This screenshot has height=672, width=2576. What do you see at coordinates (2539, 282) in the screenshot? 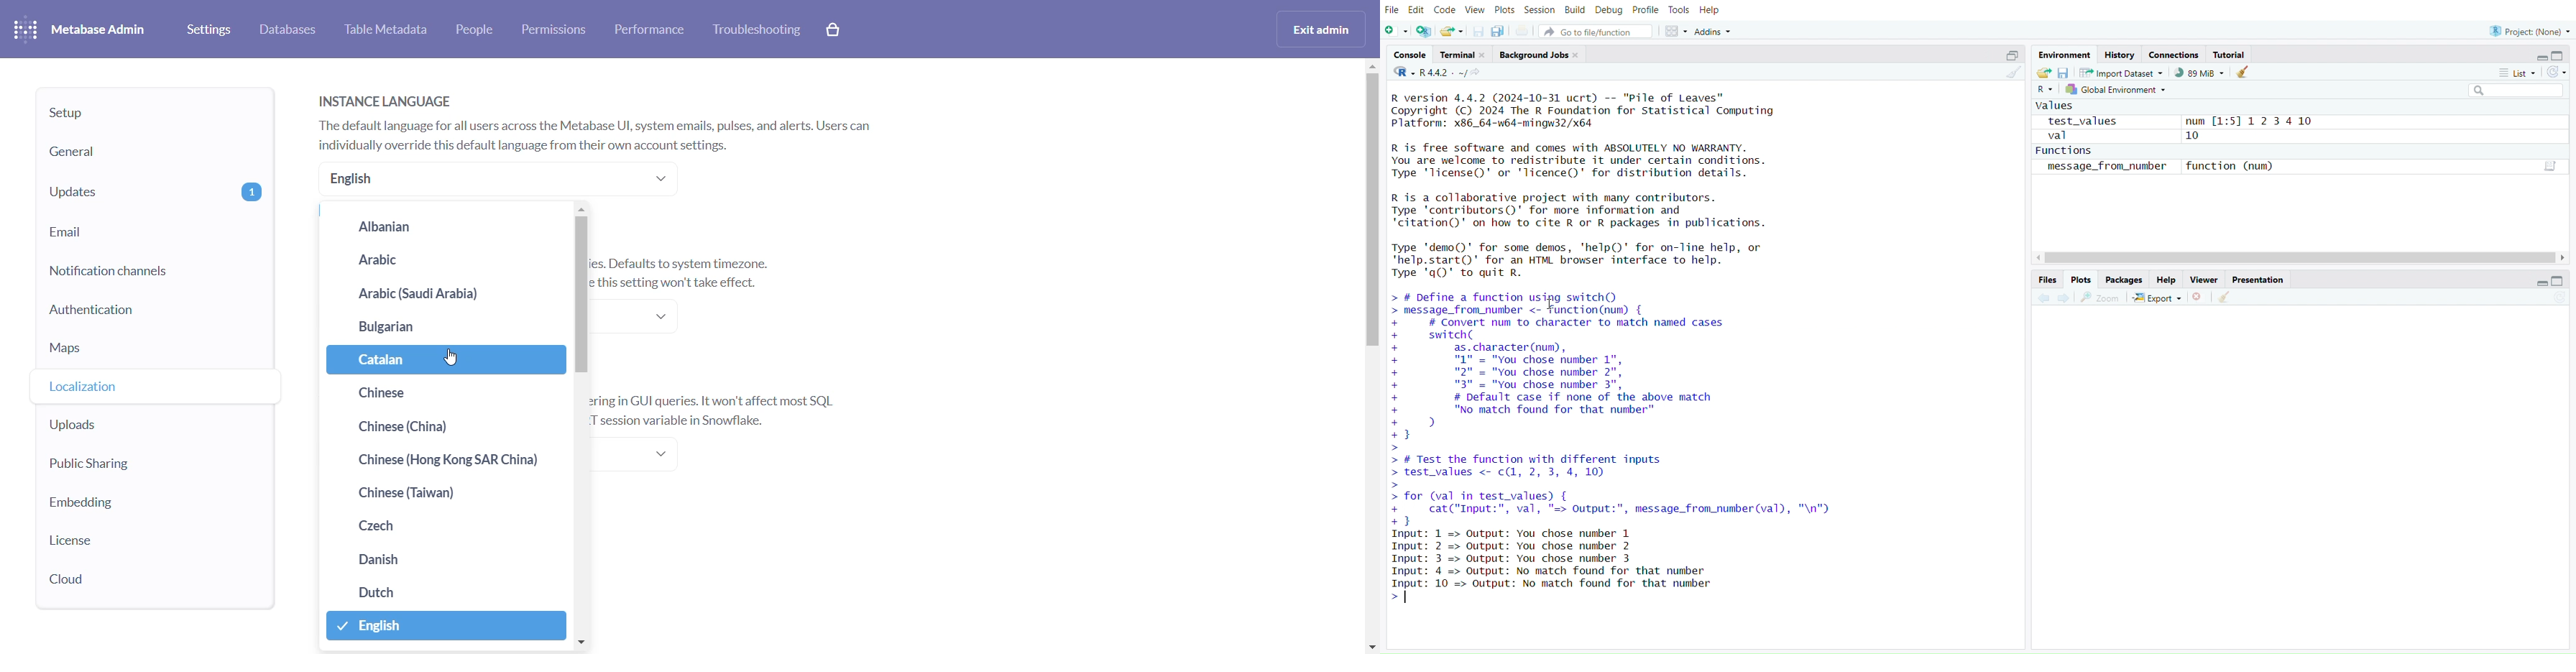
I see `Minimize` at bounding box center [2539, 282].